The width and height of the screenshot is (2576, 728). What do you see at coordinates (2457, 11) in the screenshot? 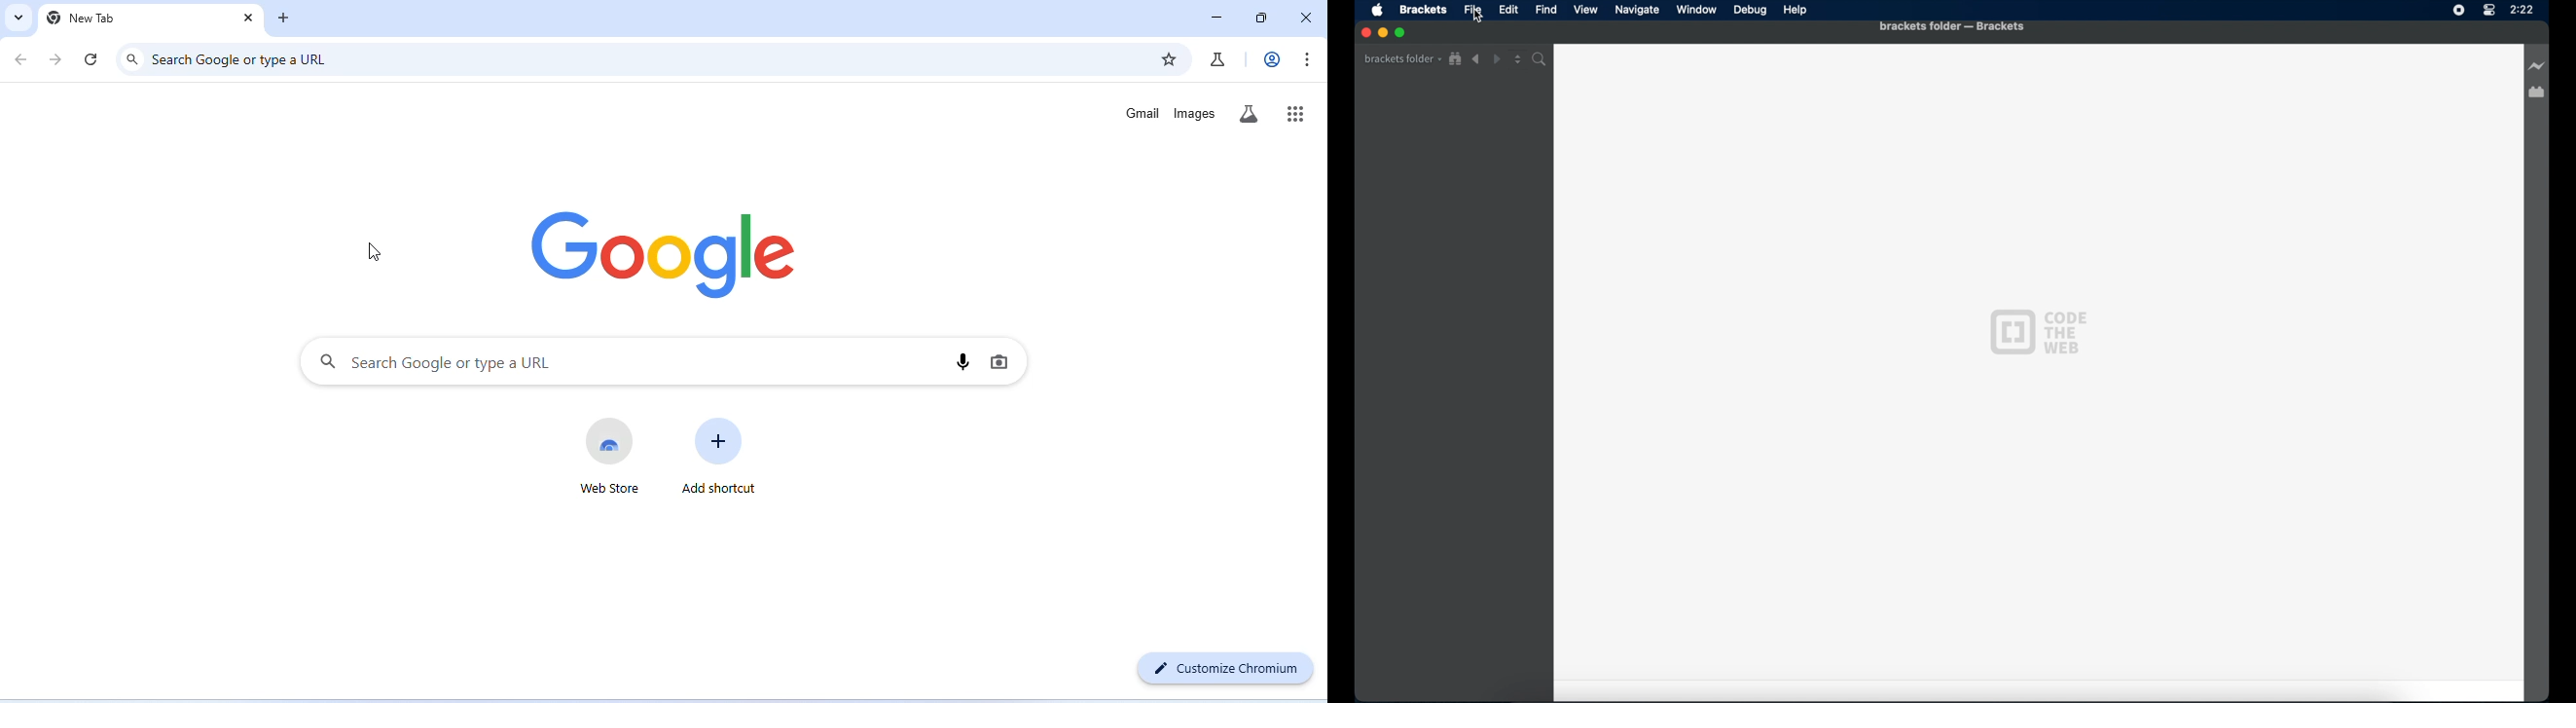
I see `screen recorder  icon` at bounding box center [2457, 11].